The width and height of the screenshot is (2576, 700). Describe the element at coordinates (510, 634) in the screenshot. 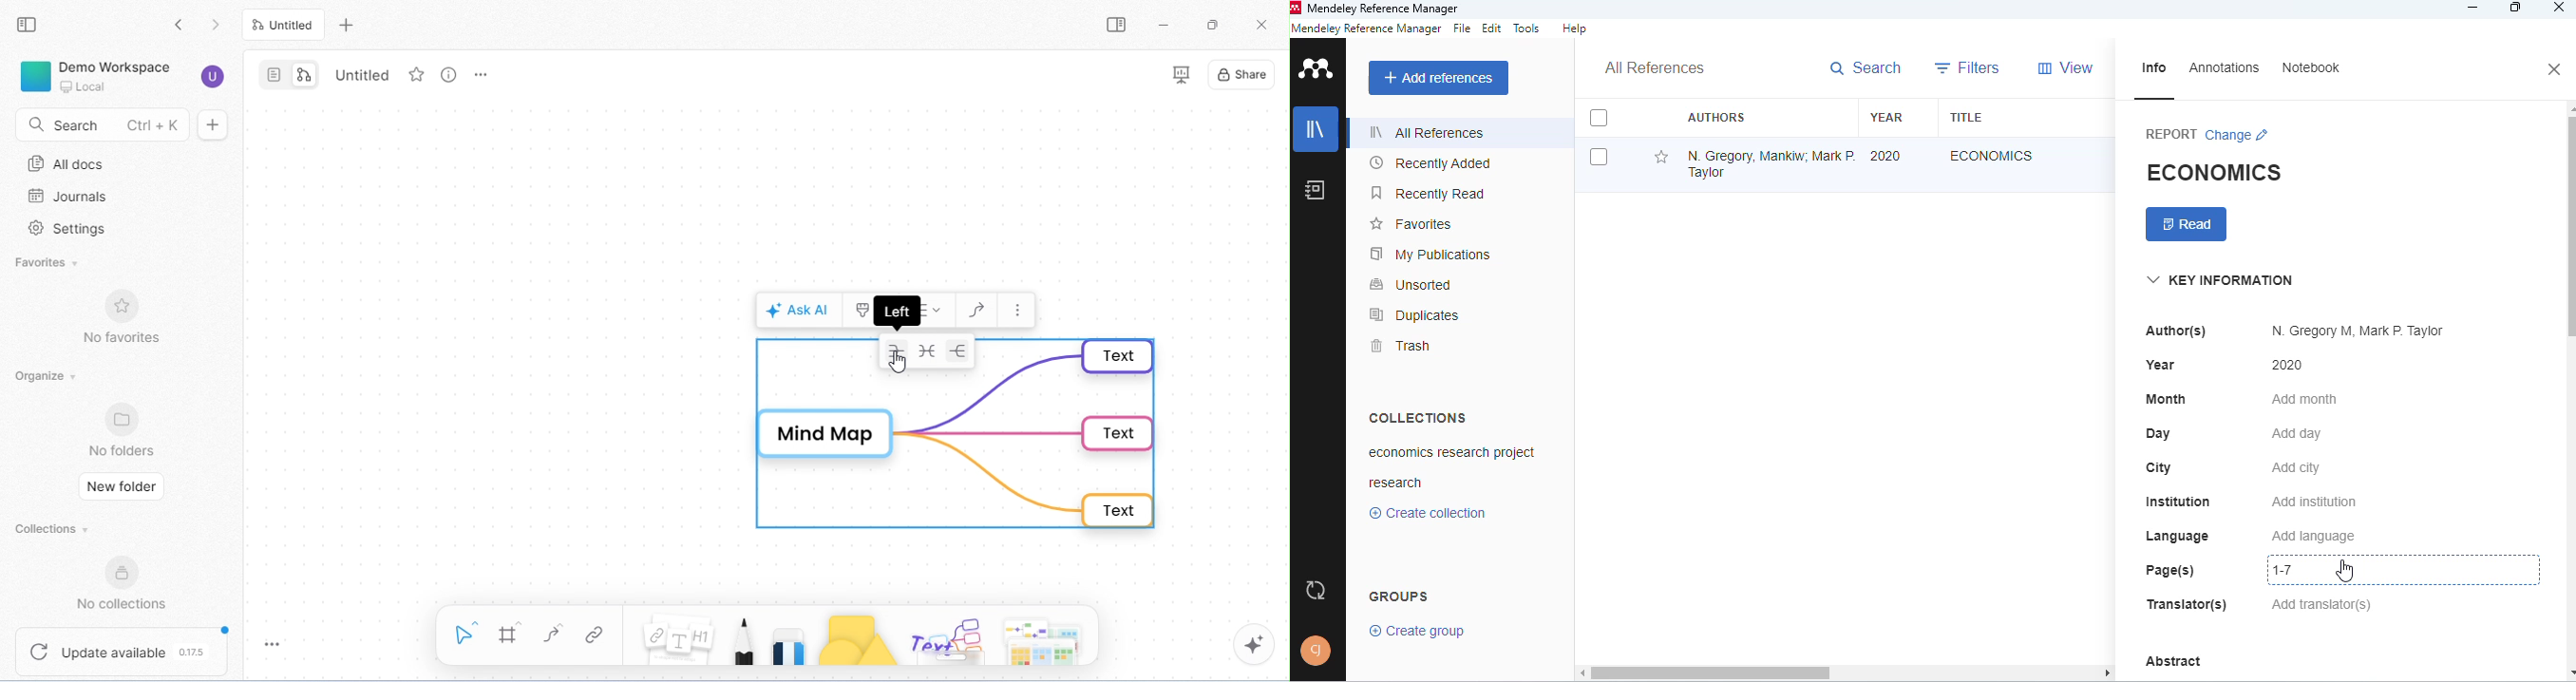

I see `frame` at that location.